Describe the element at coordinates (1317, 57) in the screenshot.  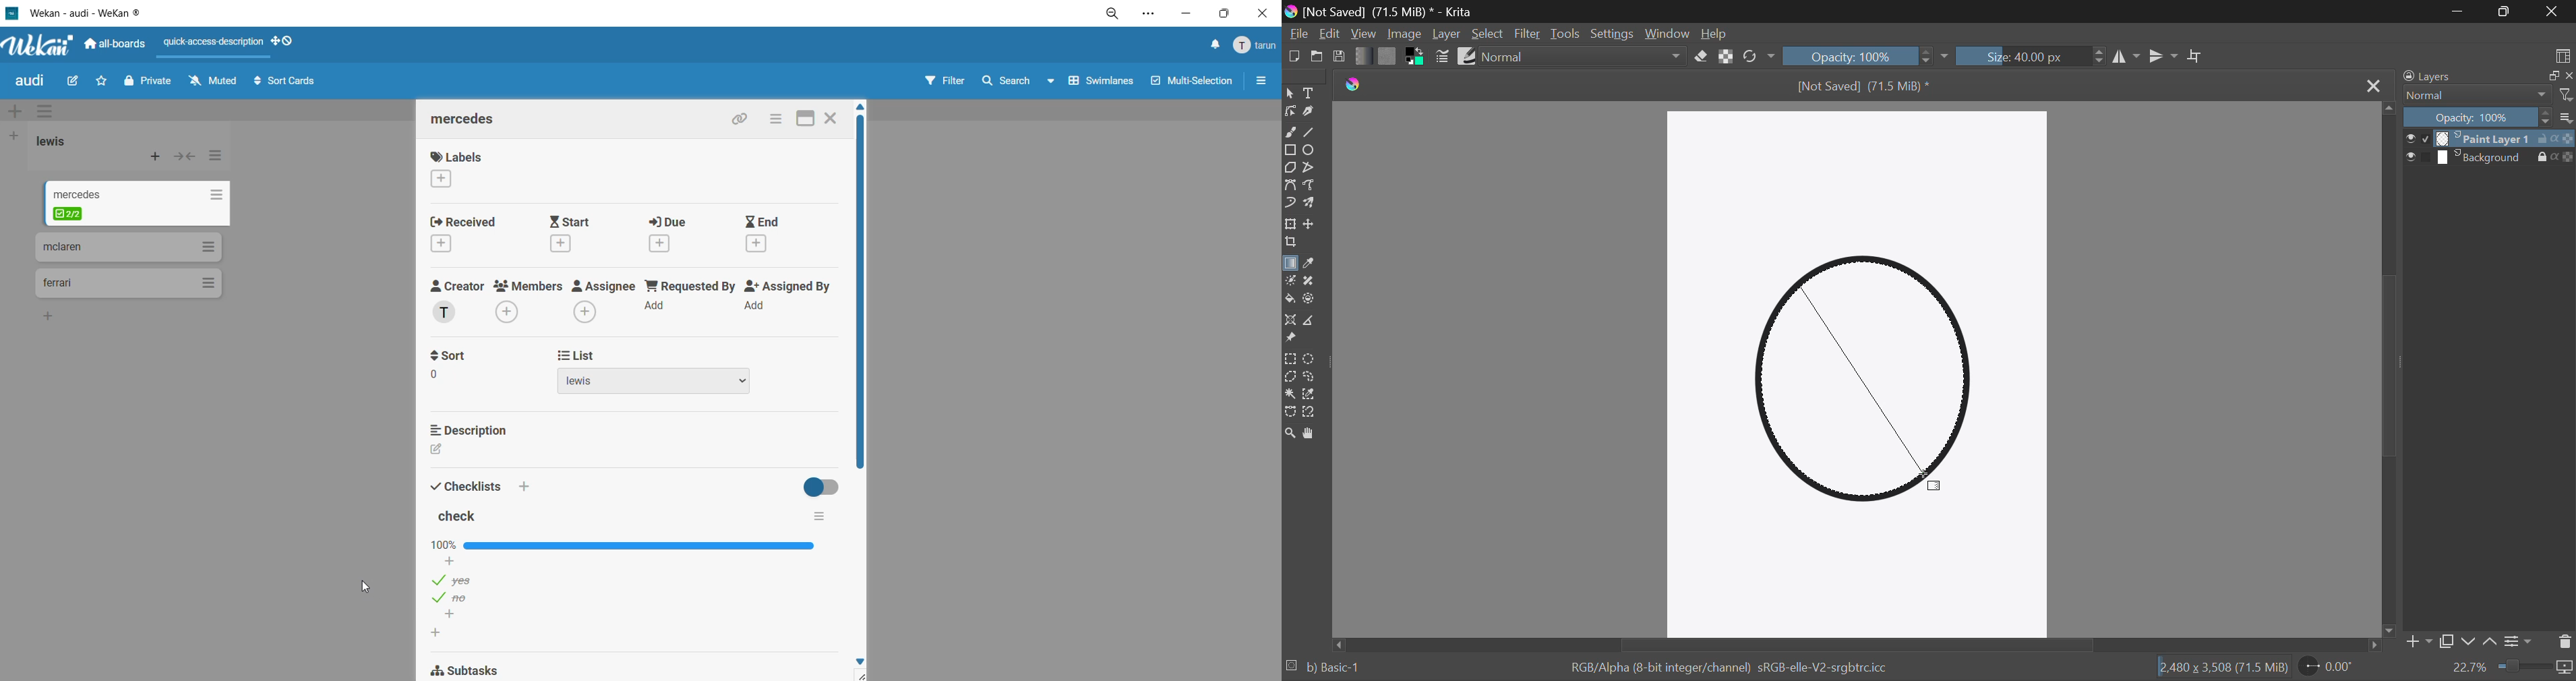
I see `Open` at that location.